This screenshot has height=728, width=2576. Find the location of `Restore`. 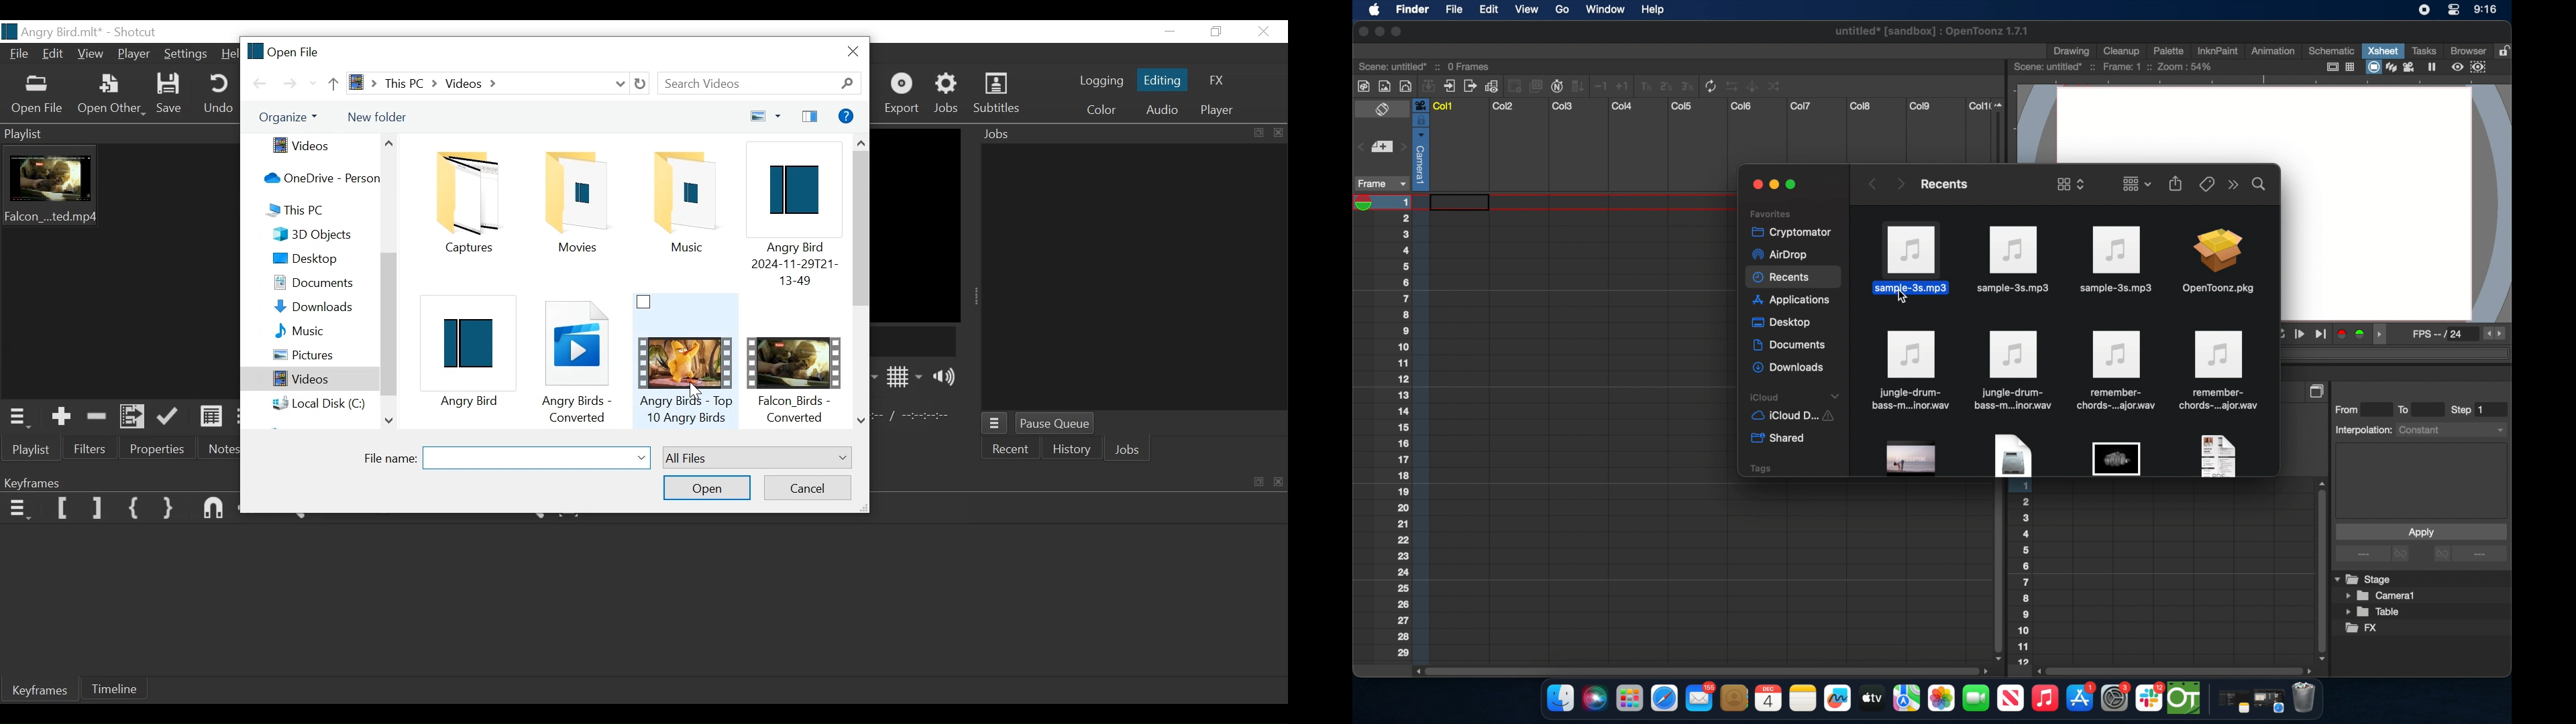

Restore is located at coordinates (1218, 32).